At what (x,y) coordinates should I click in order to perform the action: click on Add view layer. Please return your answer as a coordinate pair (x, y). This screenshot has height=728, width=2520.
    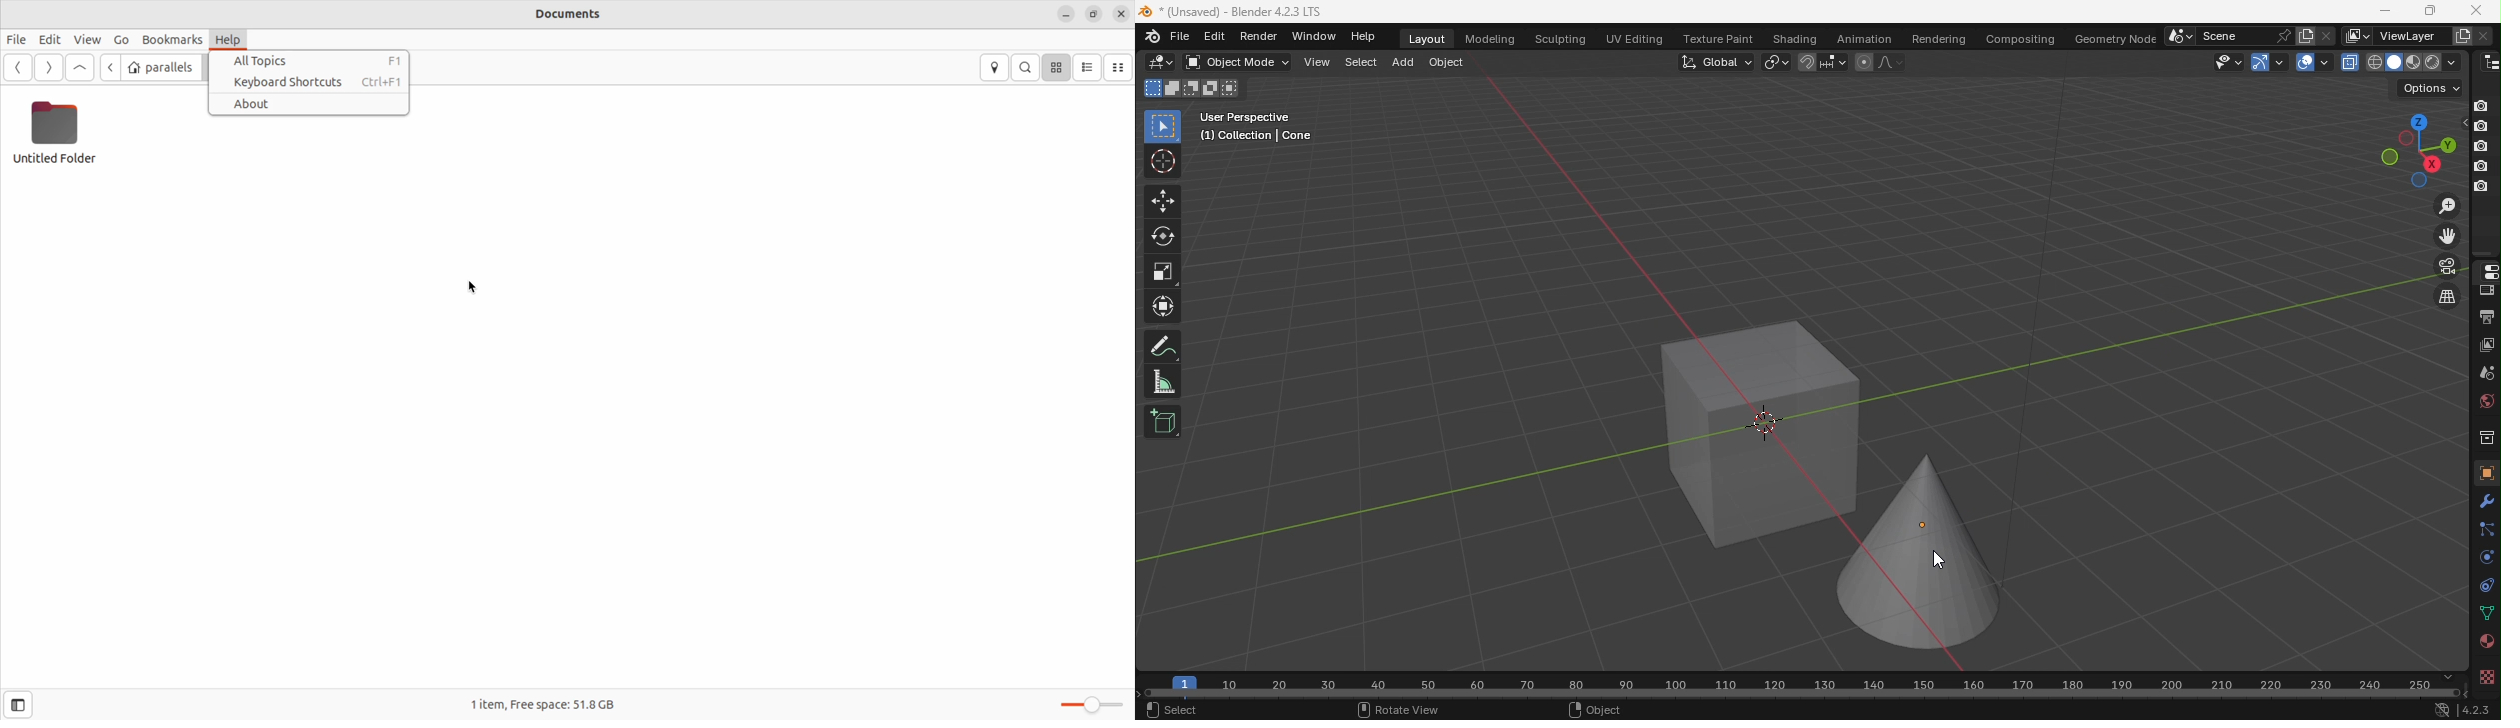
    Looking at the image, I should click on (2463, 34).